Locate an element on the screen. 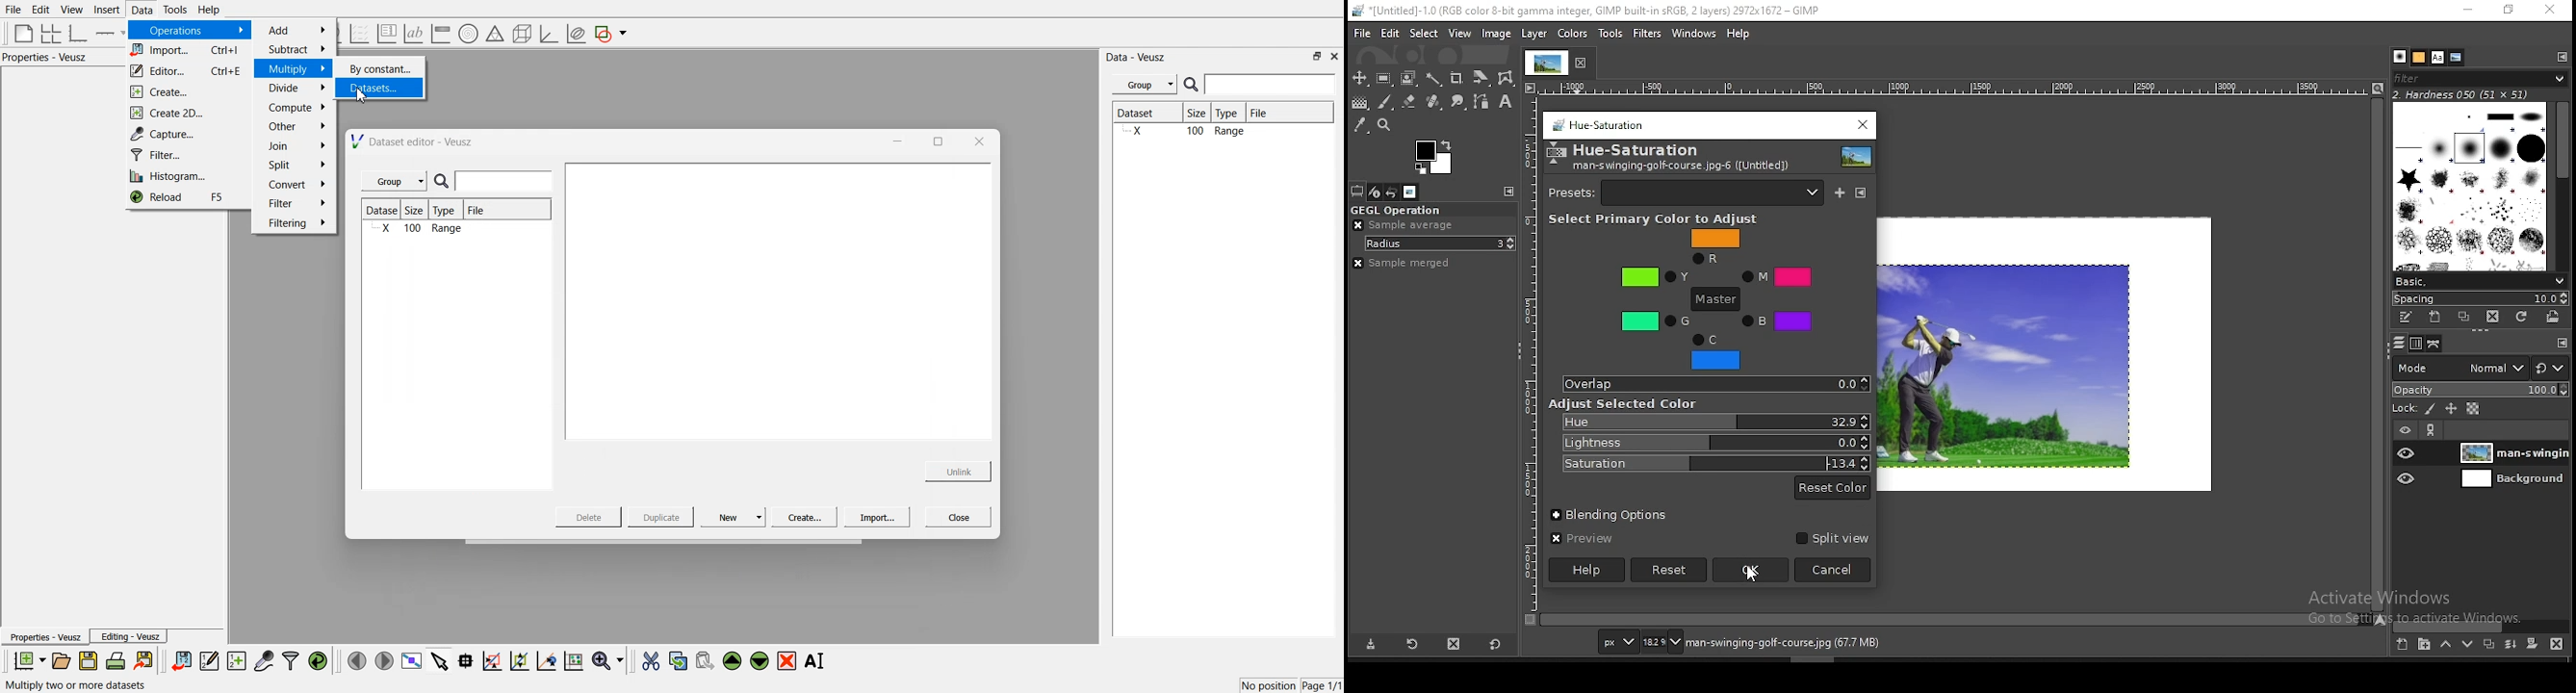 The image size is (2576, 700). create a new brush is located at coordinates (2436, 319).